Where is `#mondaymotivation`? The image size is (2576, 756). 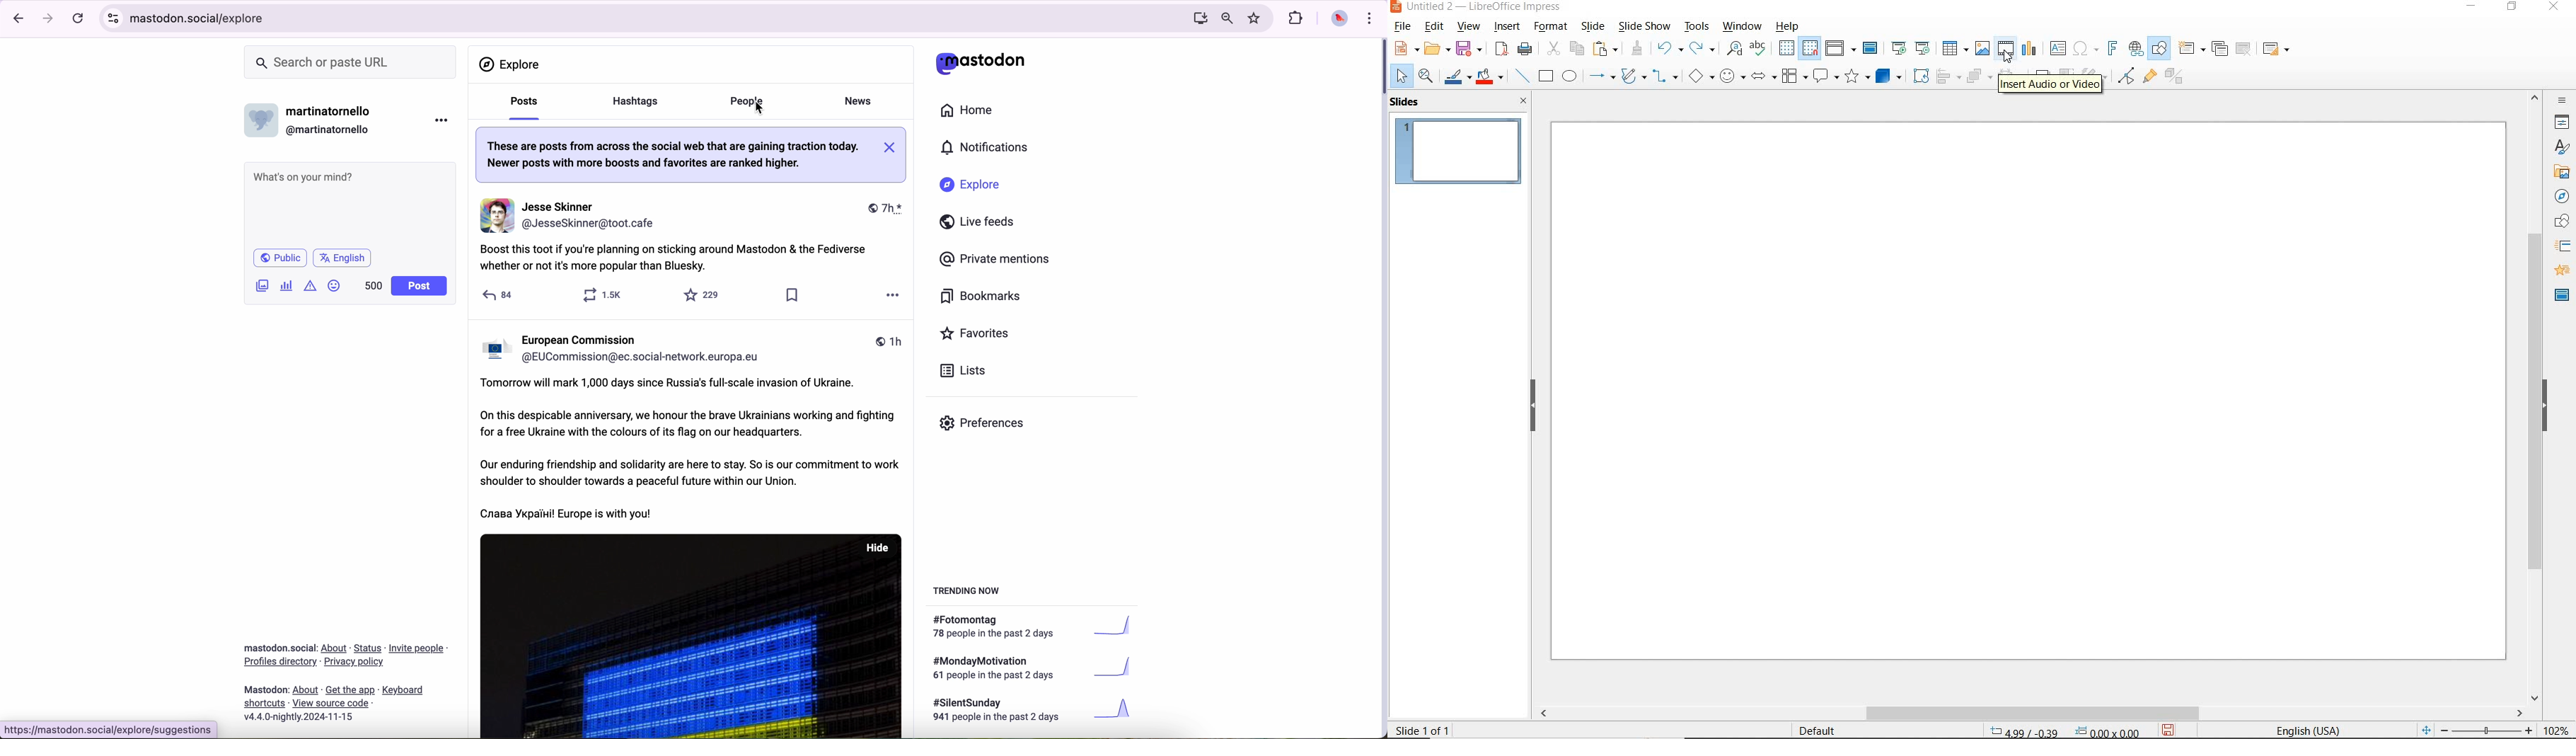
#mondaymotivation is located at coordinates (1031, 668).